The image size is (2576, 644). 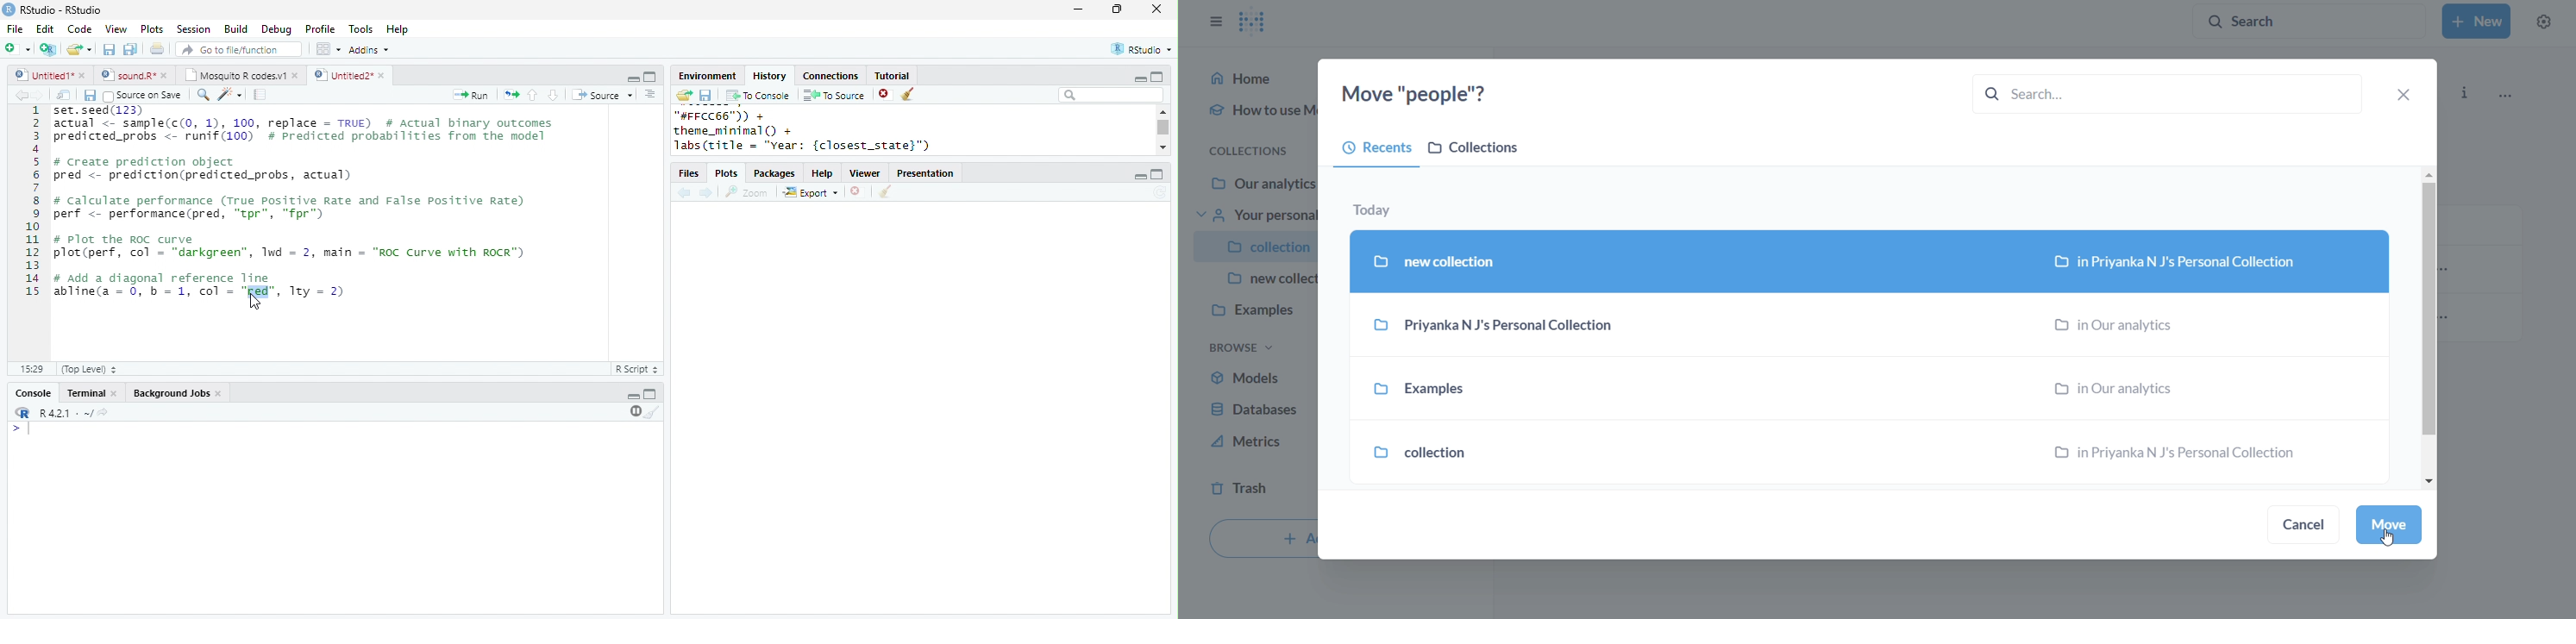 I want to click on >, so click(x=23, y=428).